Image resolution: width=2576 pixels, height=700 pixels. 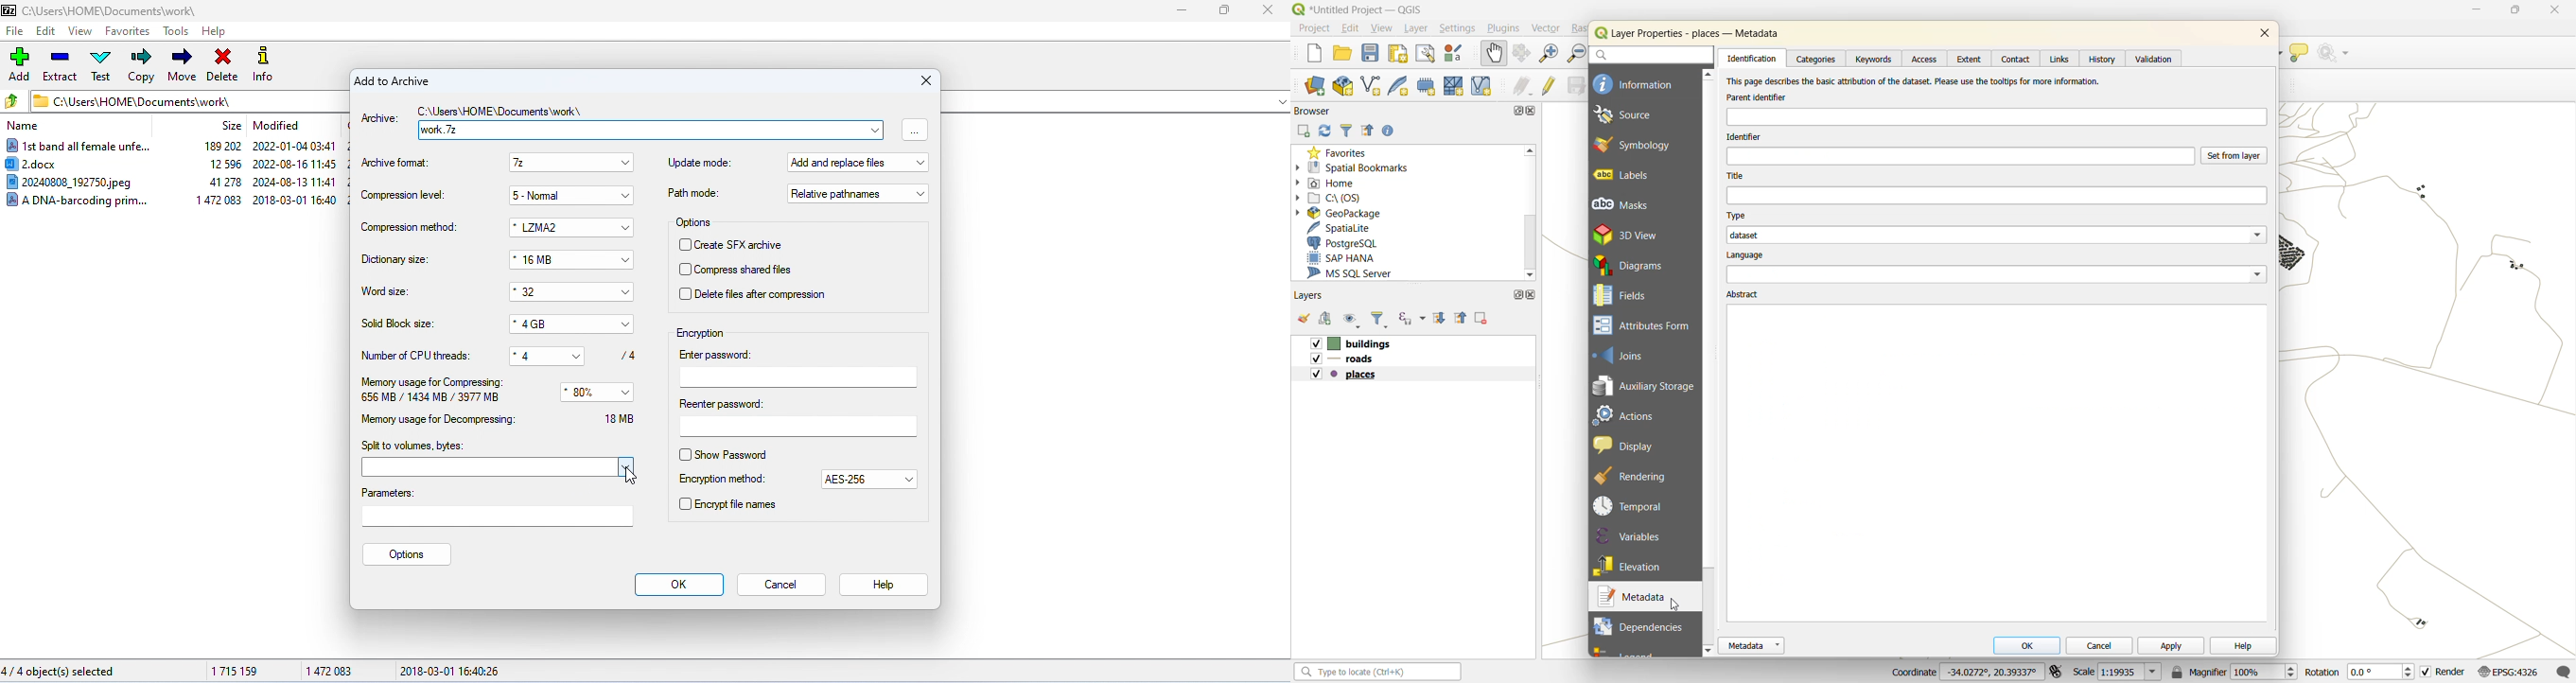 What do you see at coordinates (1533, 111) in the screenshot?
I see `close` at bounding box center [1533, 111].